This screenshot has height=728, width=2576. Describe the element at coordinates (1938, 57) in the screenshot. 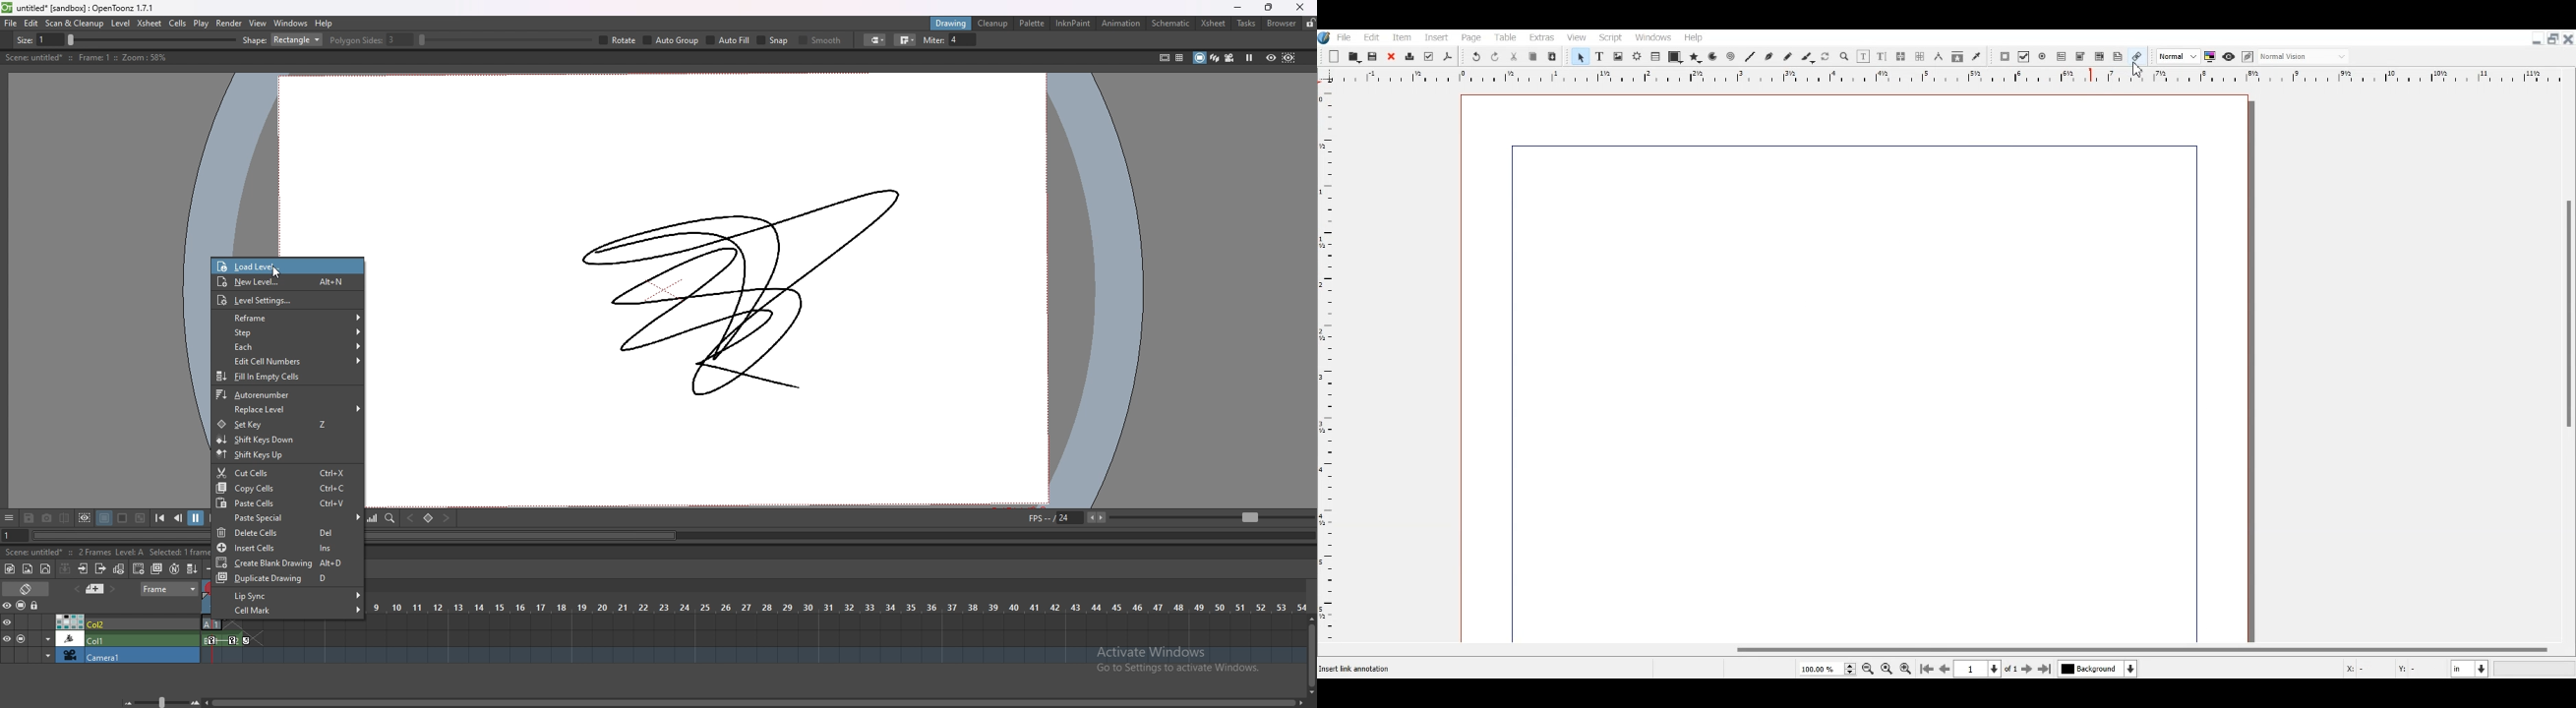

I see `Measurements` at that location.